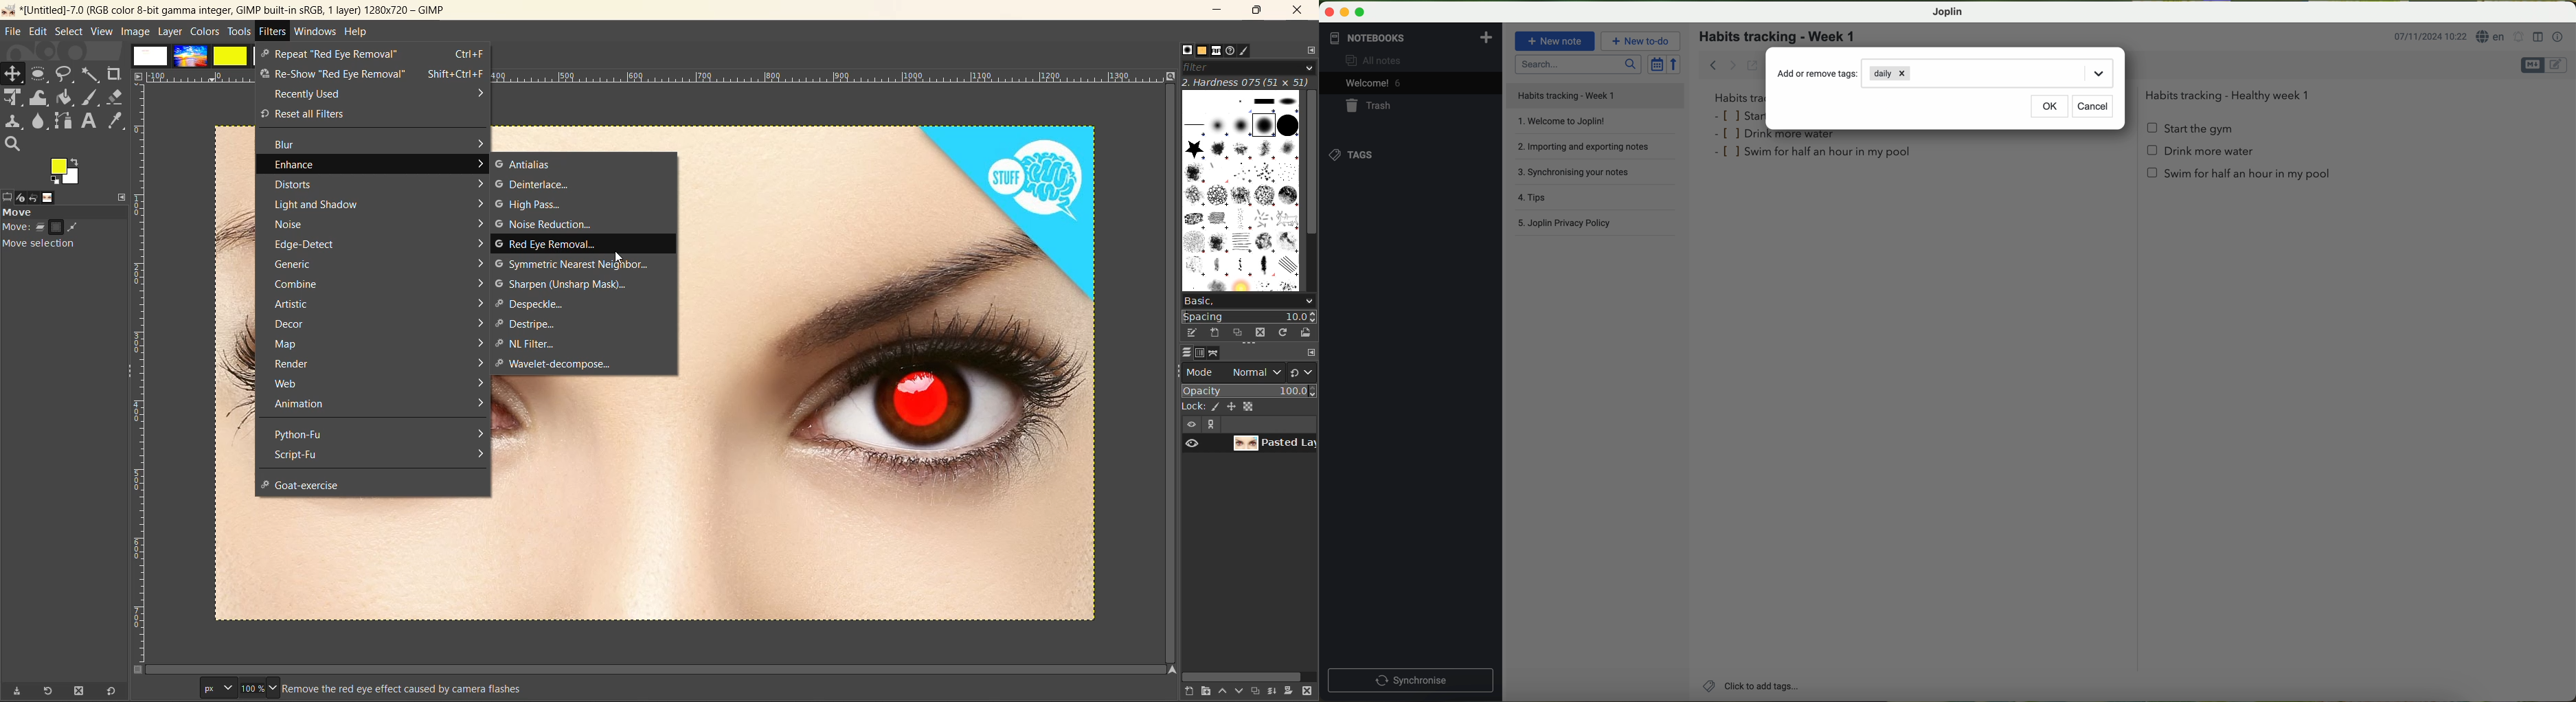  What do you see at coordinates (1409, 681) in the screenshot?
I see `synchronnise button` at bounding box center [1409, 681].